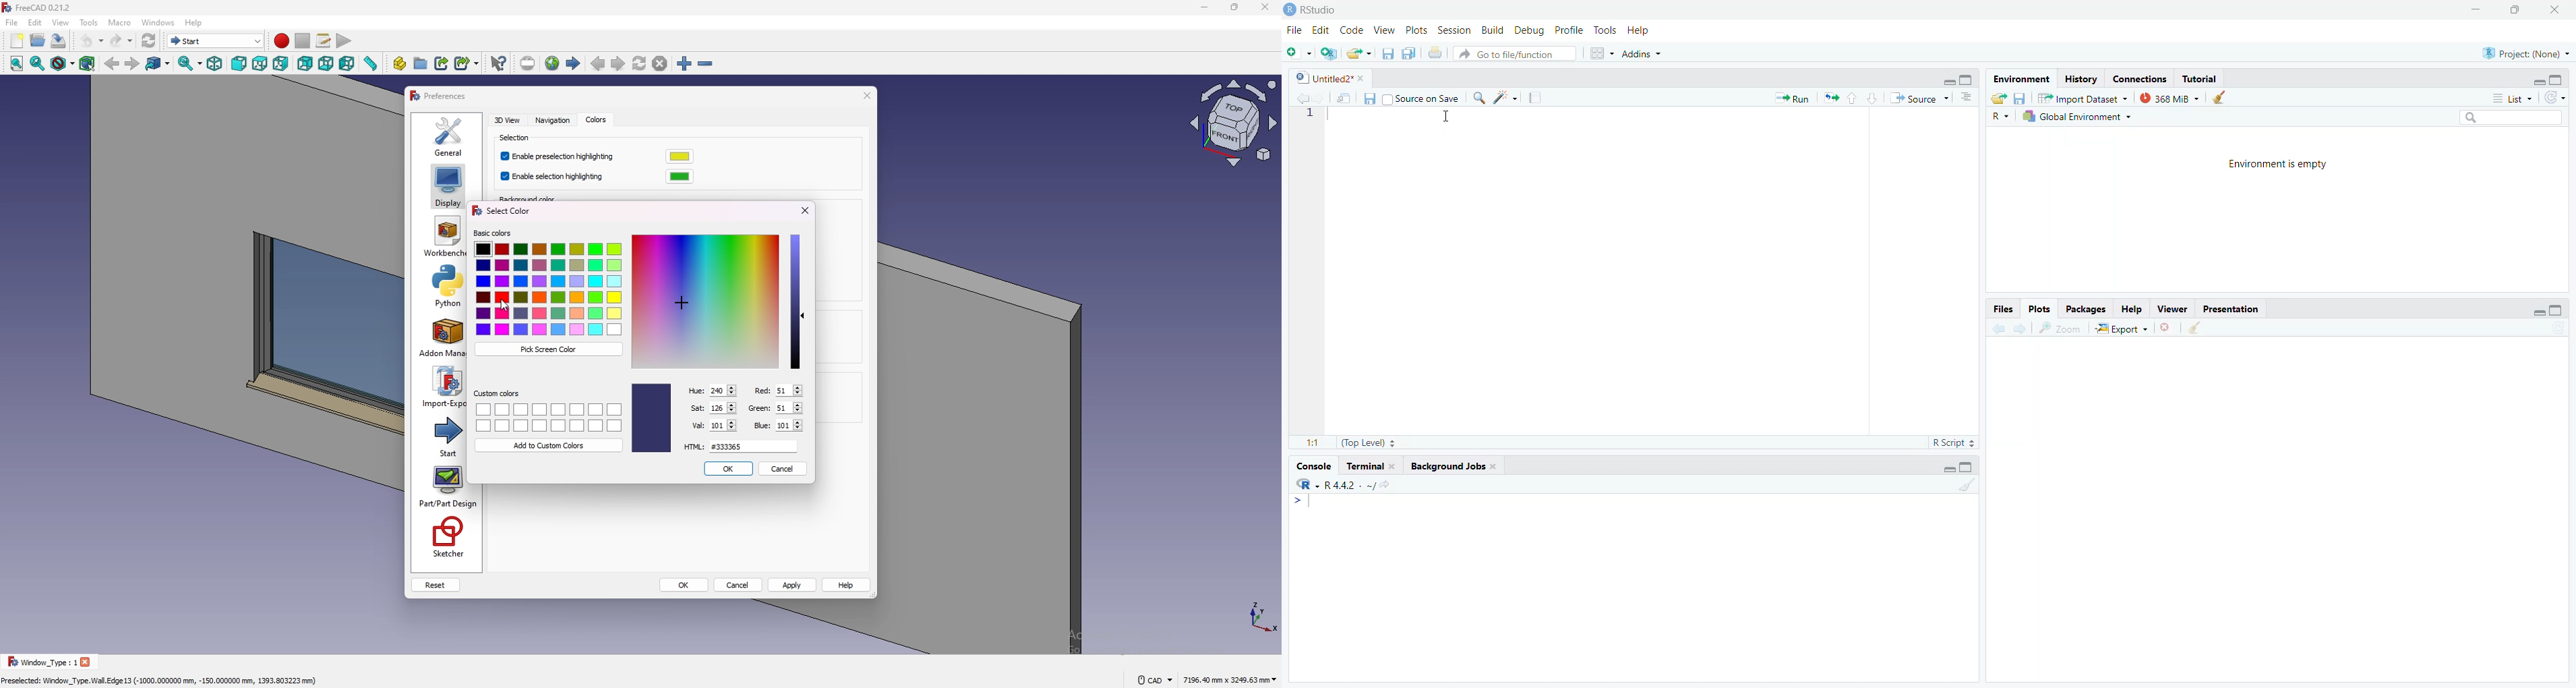  Describe the element at coordinates (1451, 30) in the screenshot. I see `s Session` at that location.